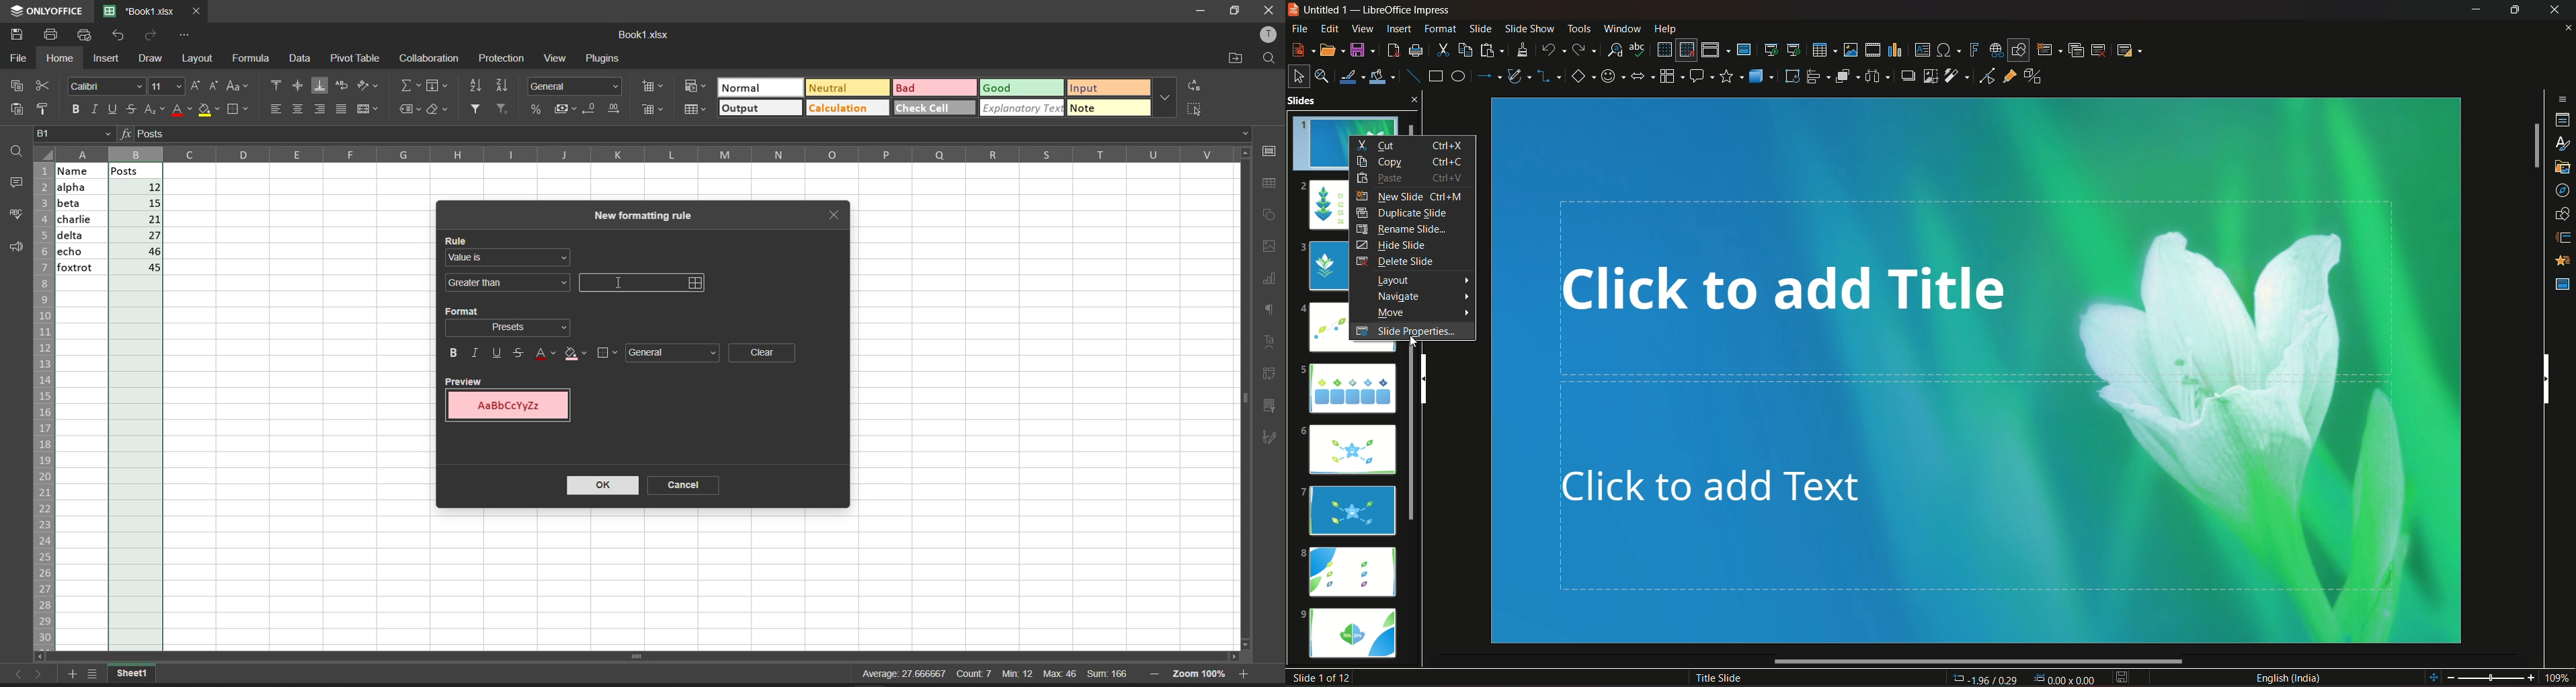 Image resolution: width=2576 pixels, height=700 pixels. I want to click on navigate, so click(1420, 297).